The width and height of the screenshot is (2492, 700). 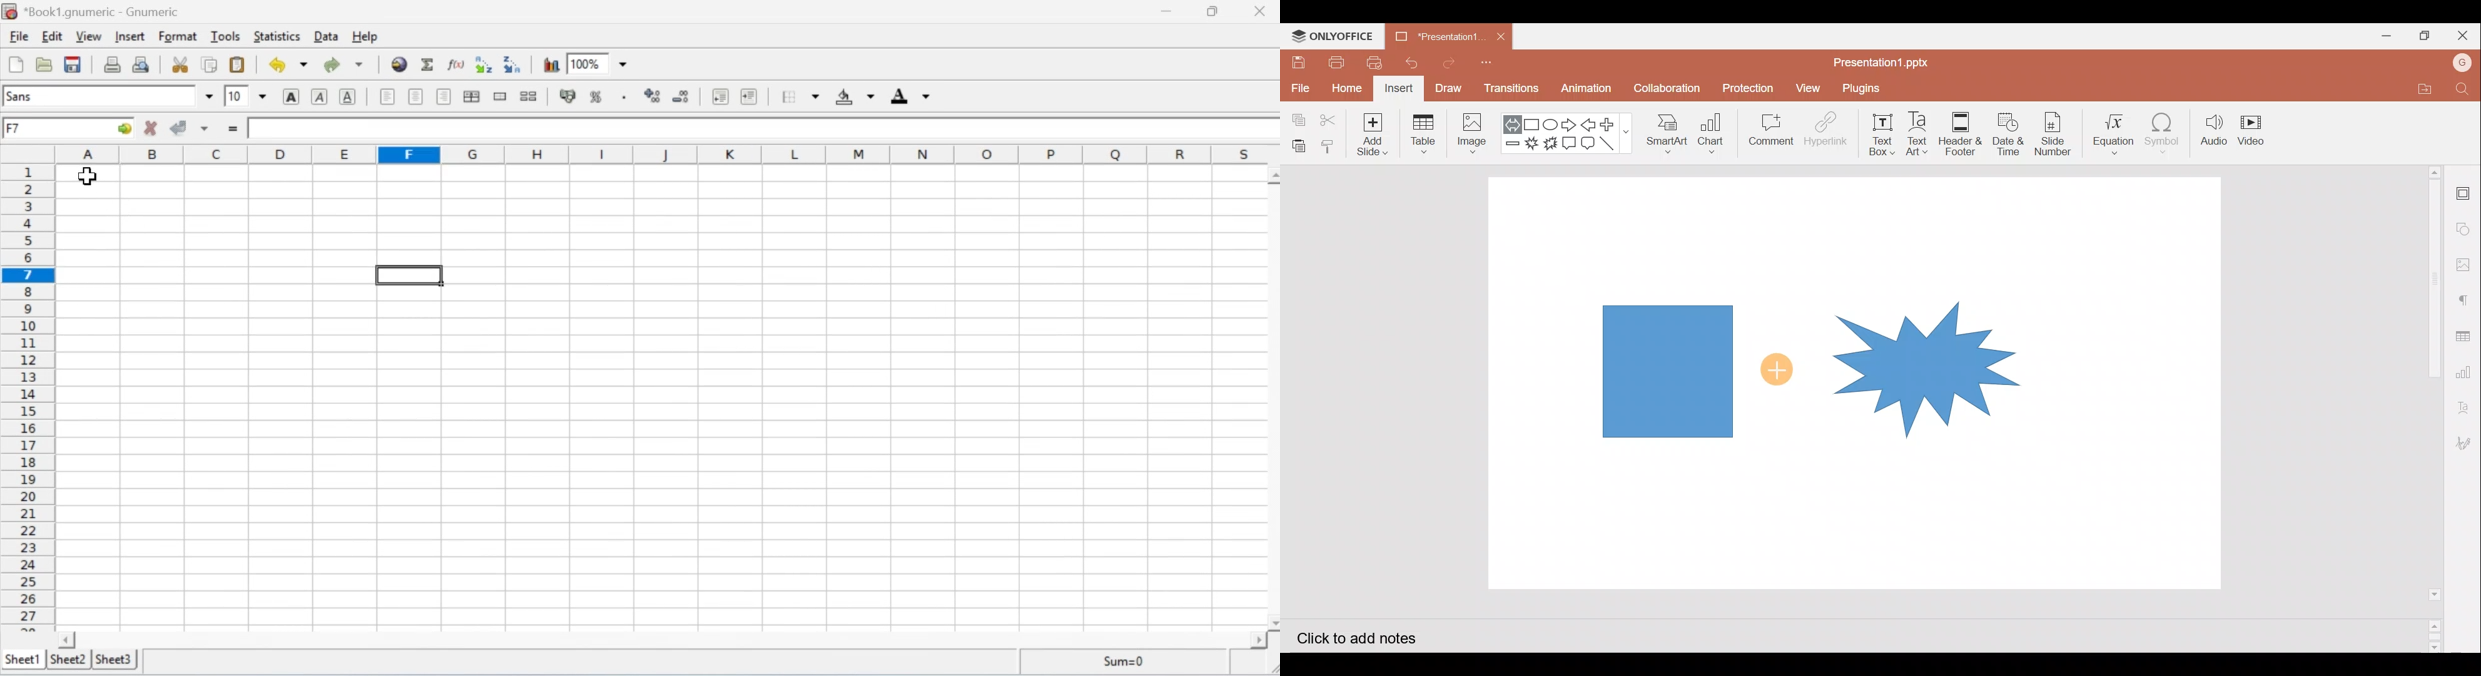 I want to click on Undo, so click(x=286, y=64).